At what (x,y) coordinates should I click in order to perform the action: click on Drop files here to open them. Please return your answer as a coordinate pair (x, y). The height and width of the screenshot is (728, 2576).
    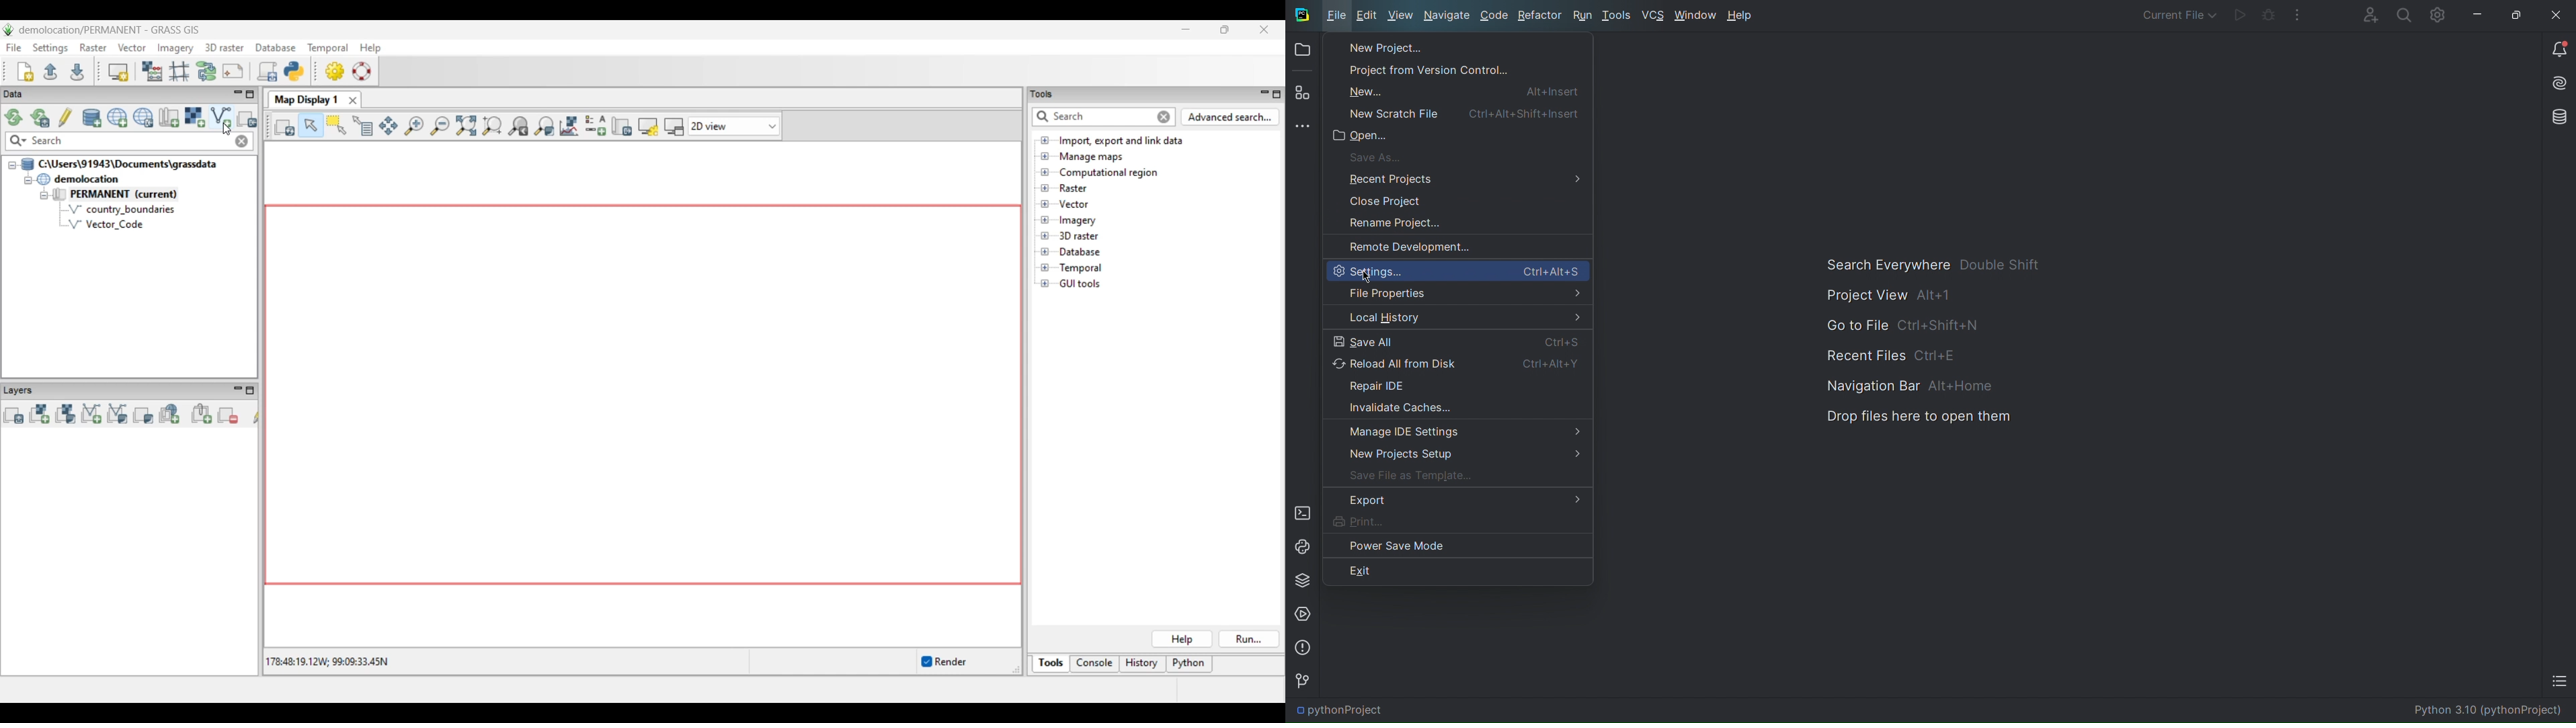
    Looking at the image, I should click on (1913, 419).